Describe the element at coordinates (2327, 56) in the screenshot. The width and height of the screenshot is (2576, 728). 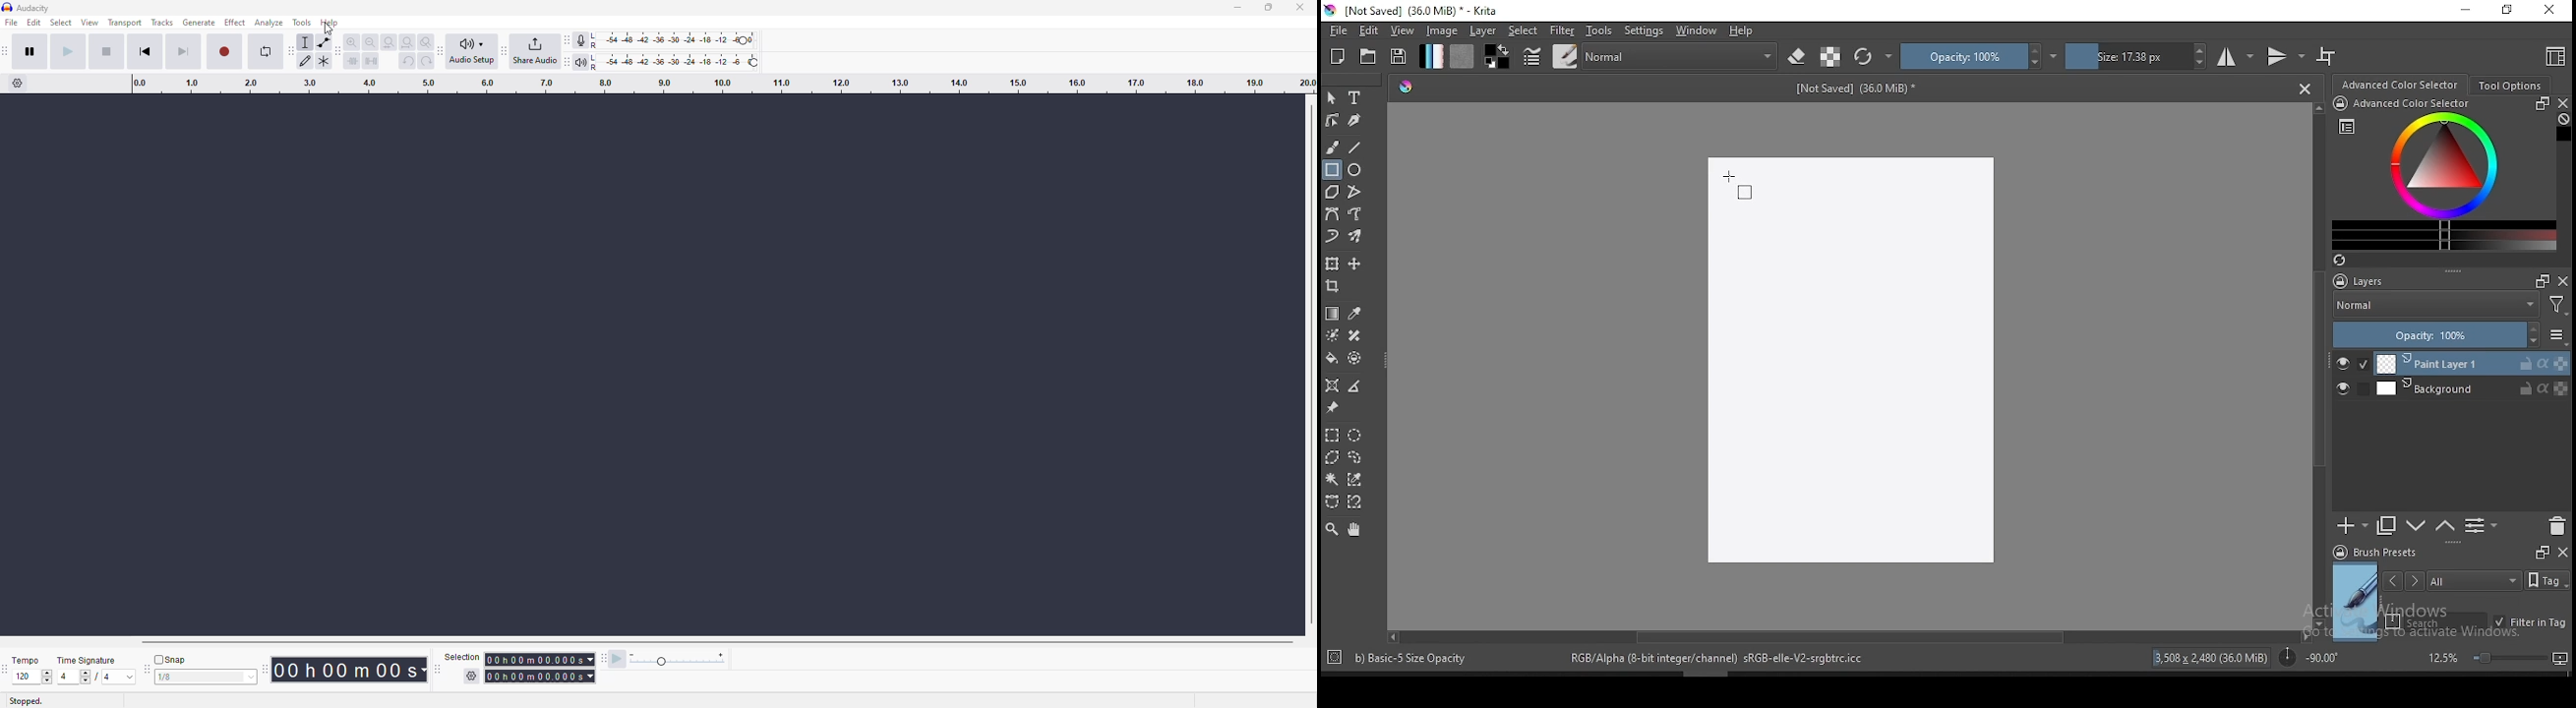
I see `wrap around mode` at that location.